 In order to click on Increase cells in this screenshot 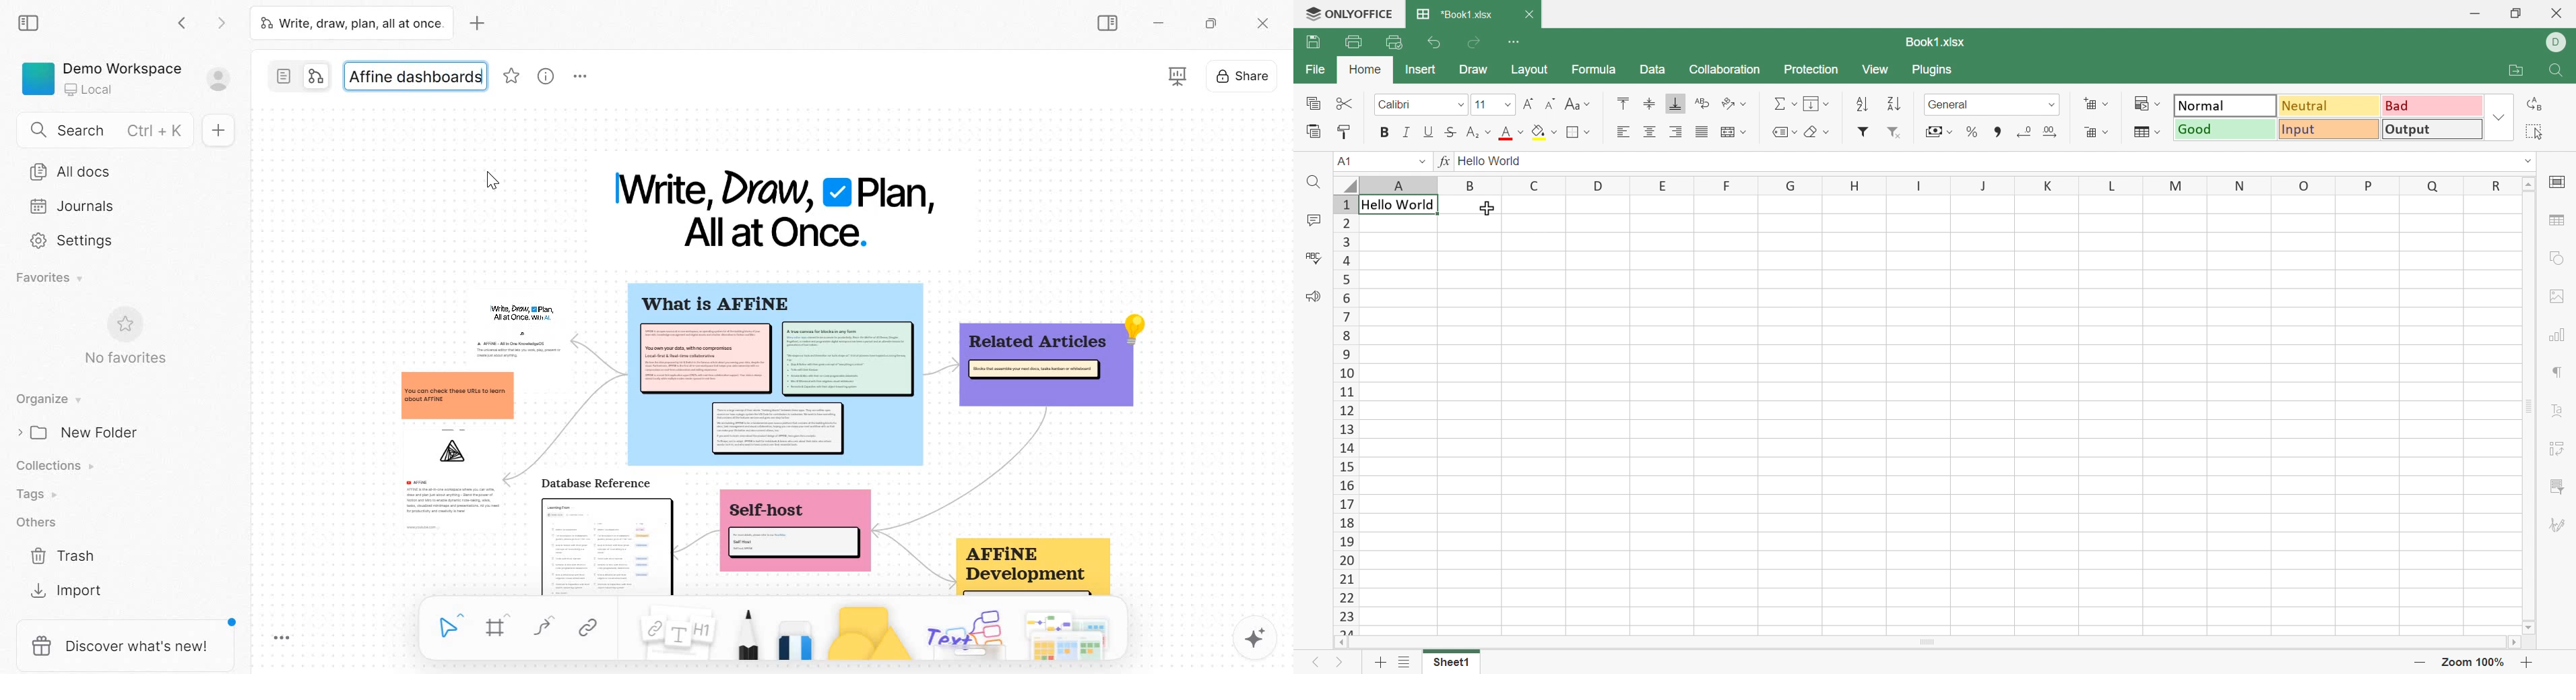, I will do `click(2095, 104)`.